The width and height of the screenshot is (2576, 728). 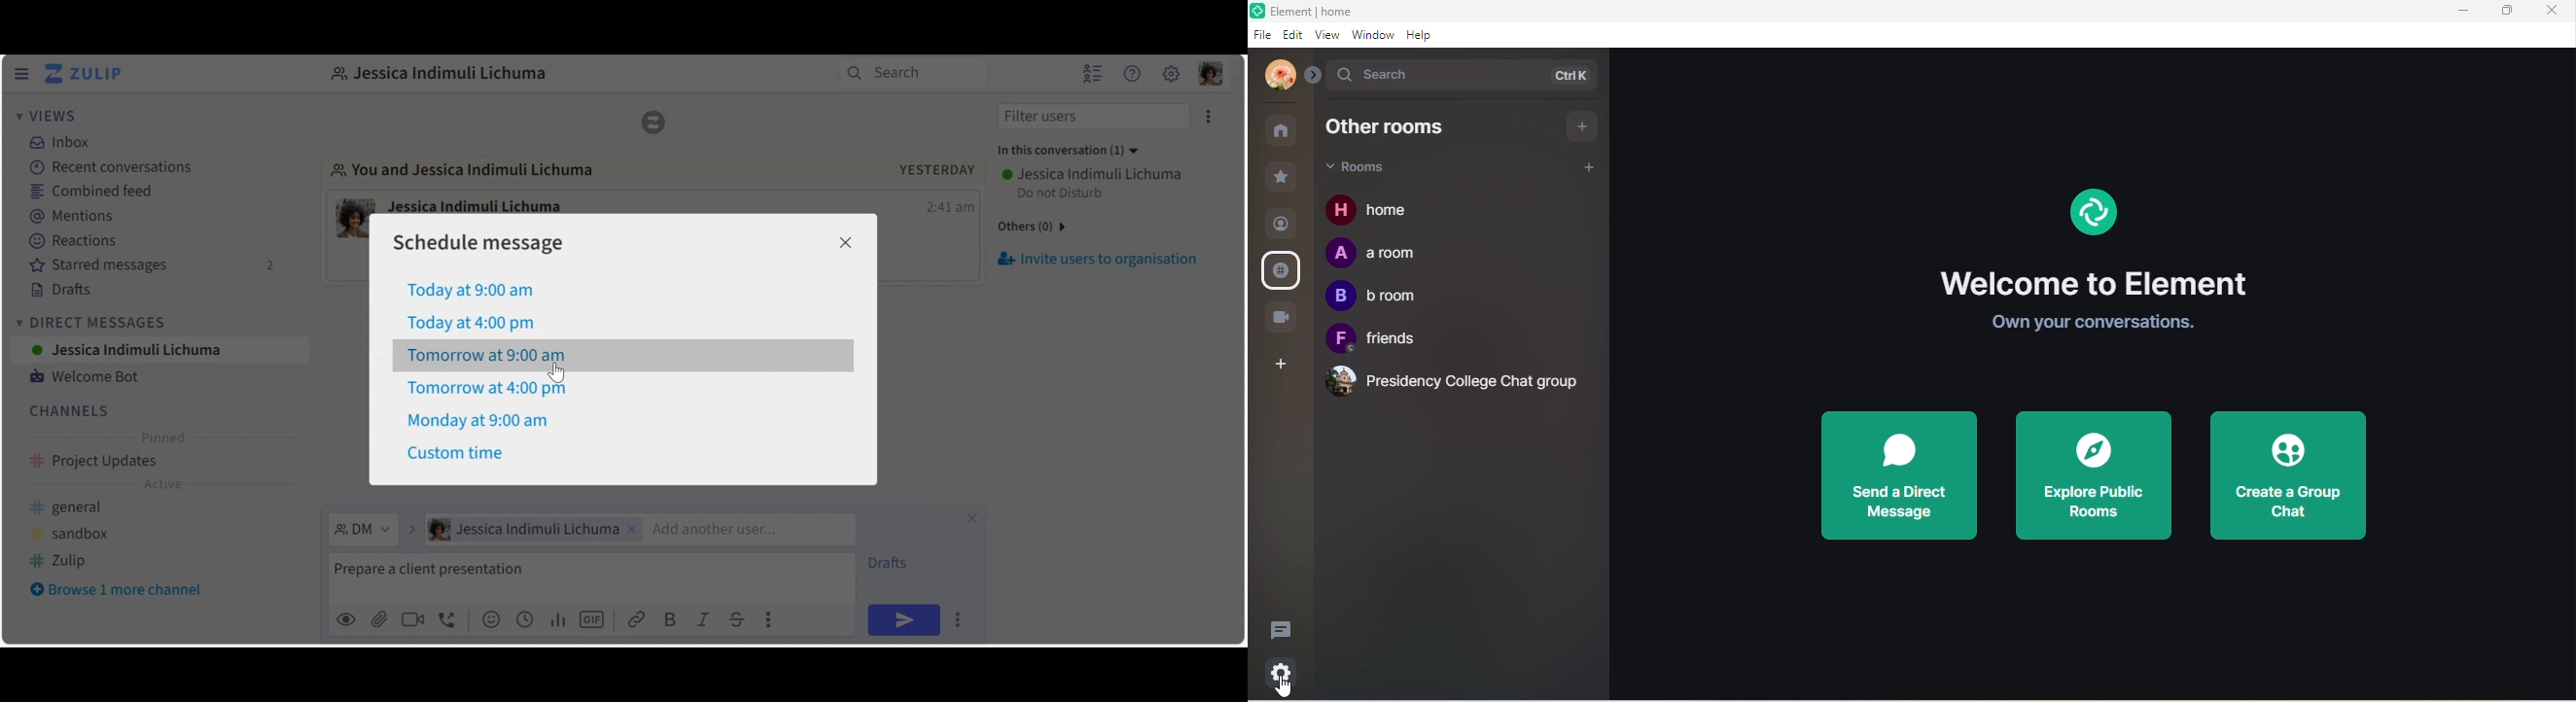 I want to click on video call, so click(x=1284, y=316).